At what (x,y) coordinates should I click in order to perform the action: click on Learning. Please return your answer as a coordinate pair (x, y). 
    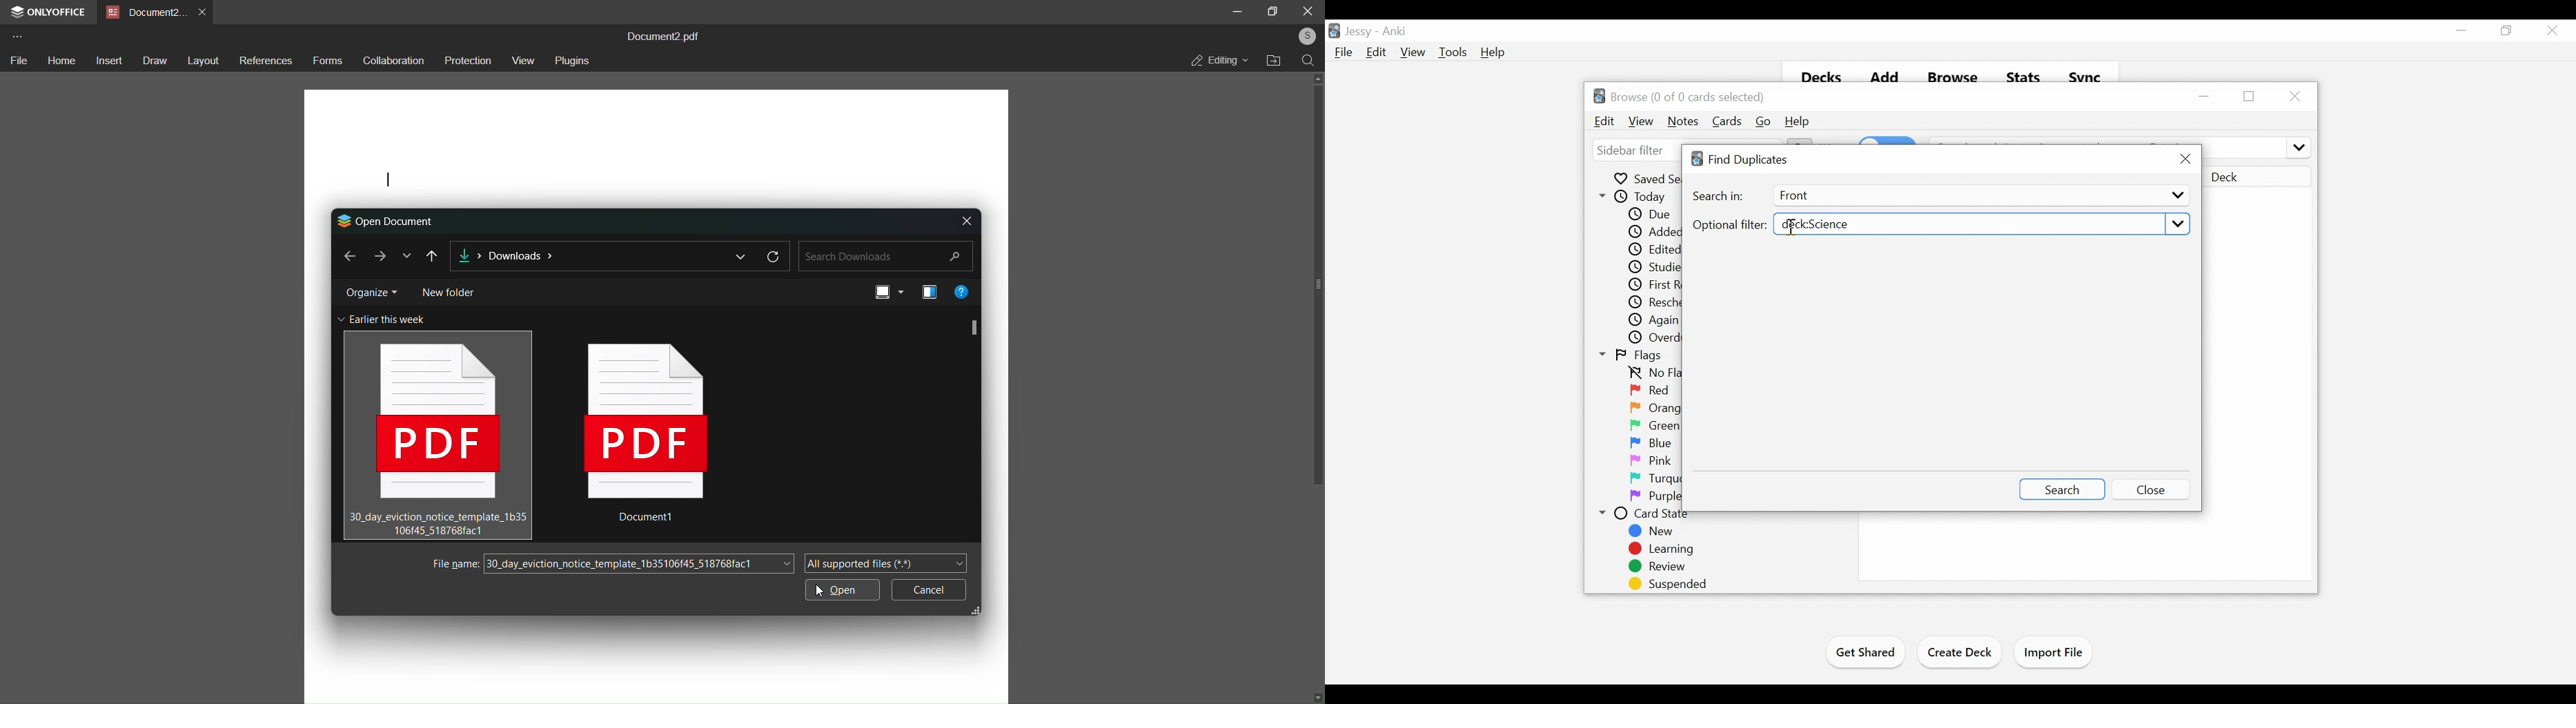
    Looking at the image, I should click on (1660, 549).